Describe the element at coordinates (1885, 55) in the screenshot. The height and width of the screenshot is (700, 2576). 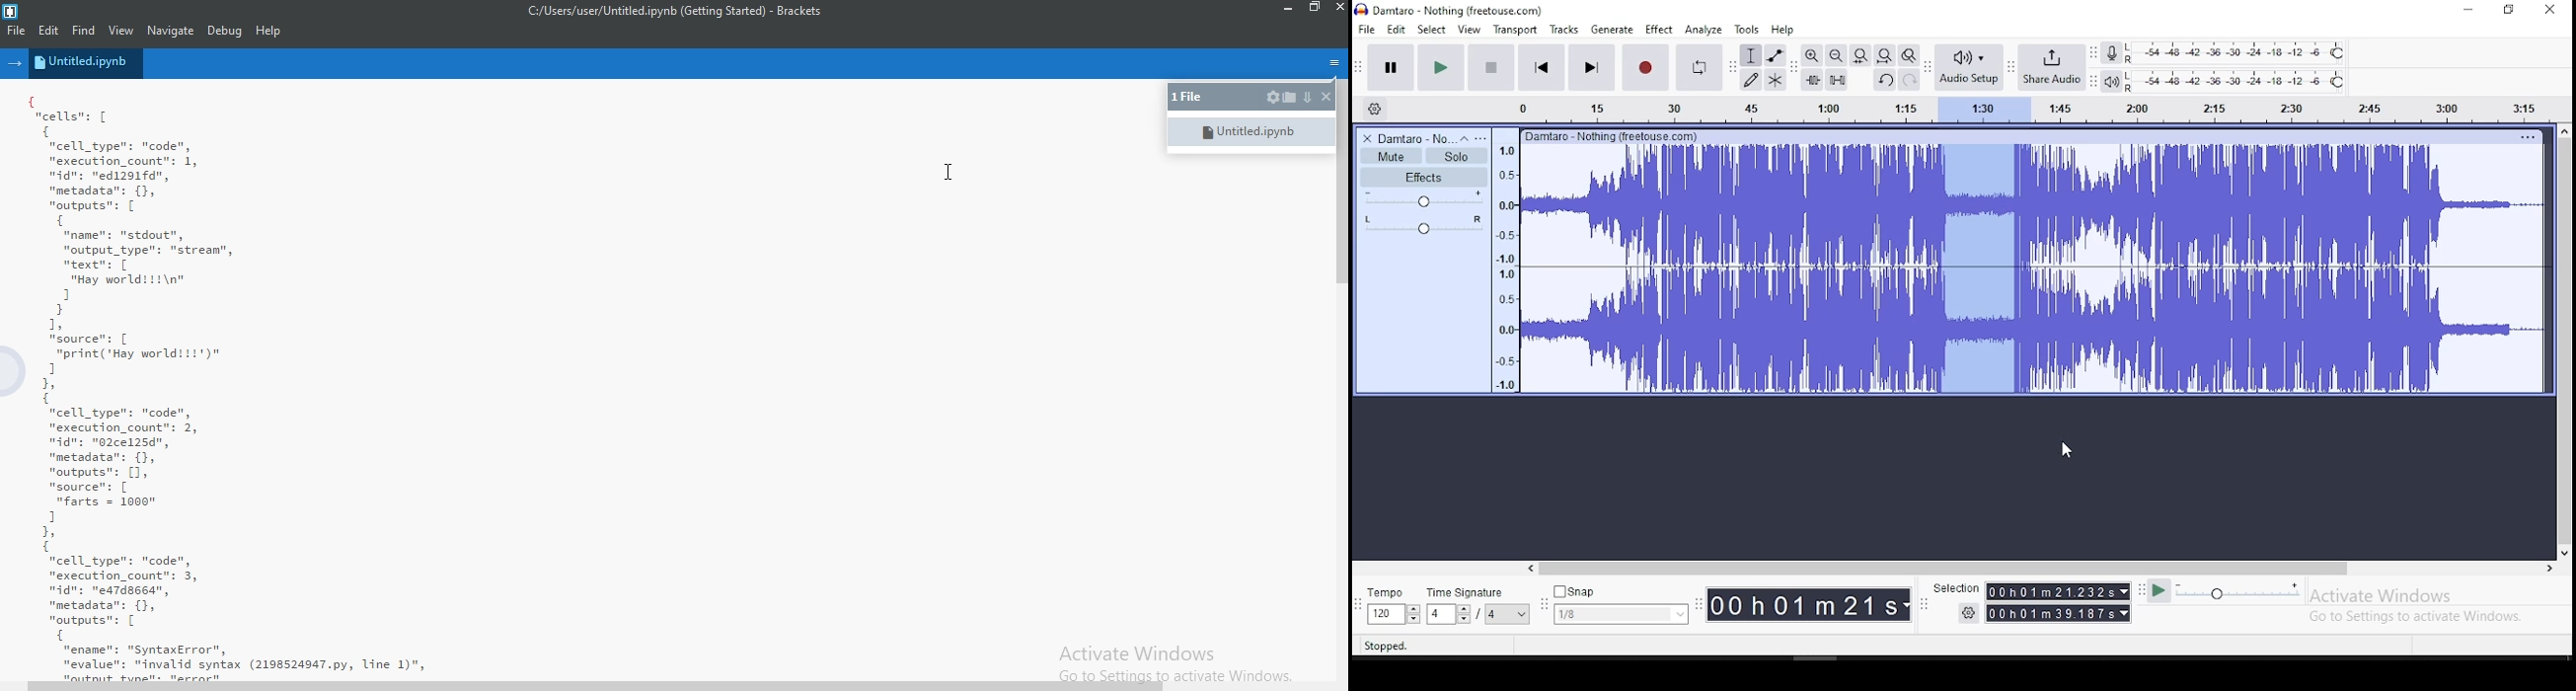
I see `fit project to width` at that location.